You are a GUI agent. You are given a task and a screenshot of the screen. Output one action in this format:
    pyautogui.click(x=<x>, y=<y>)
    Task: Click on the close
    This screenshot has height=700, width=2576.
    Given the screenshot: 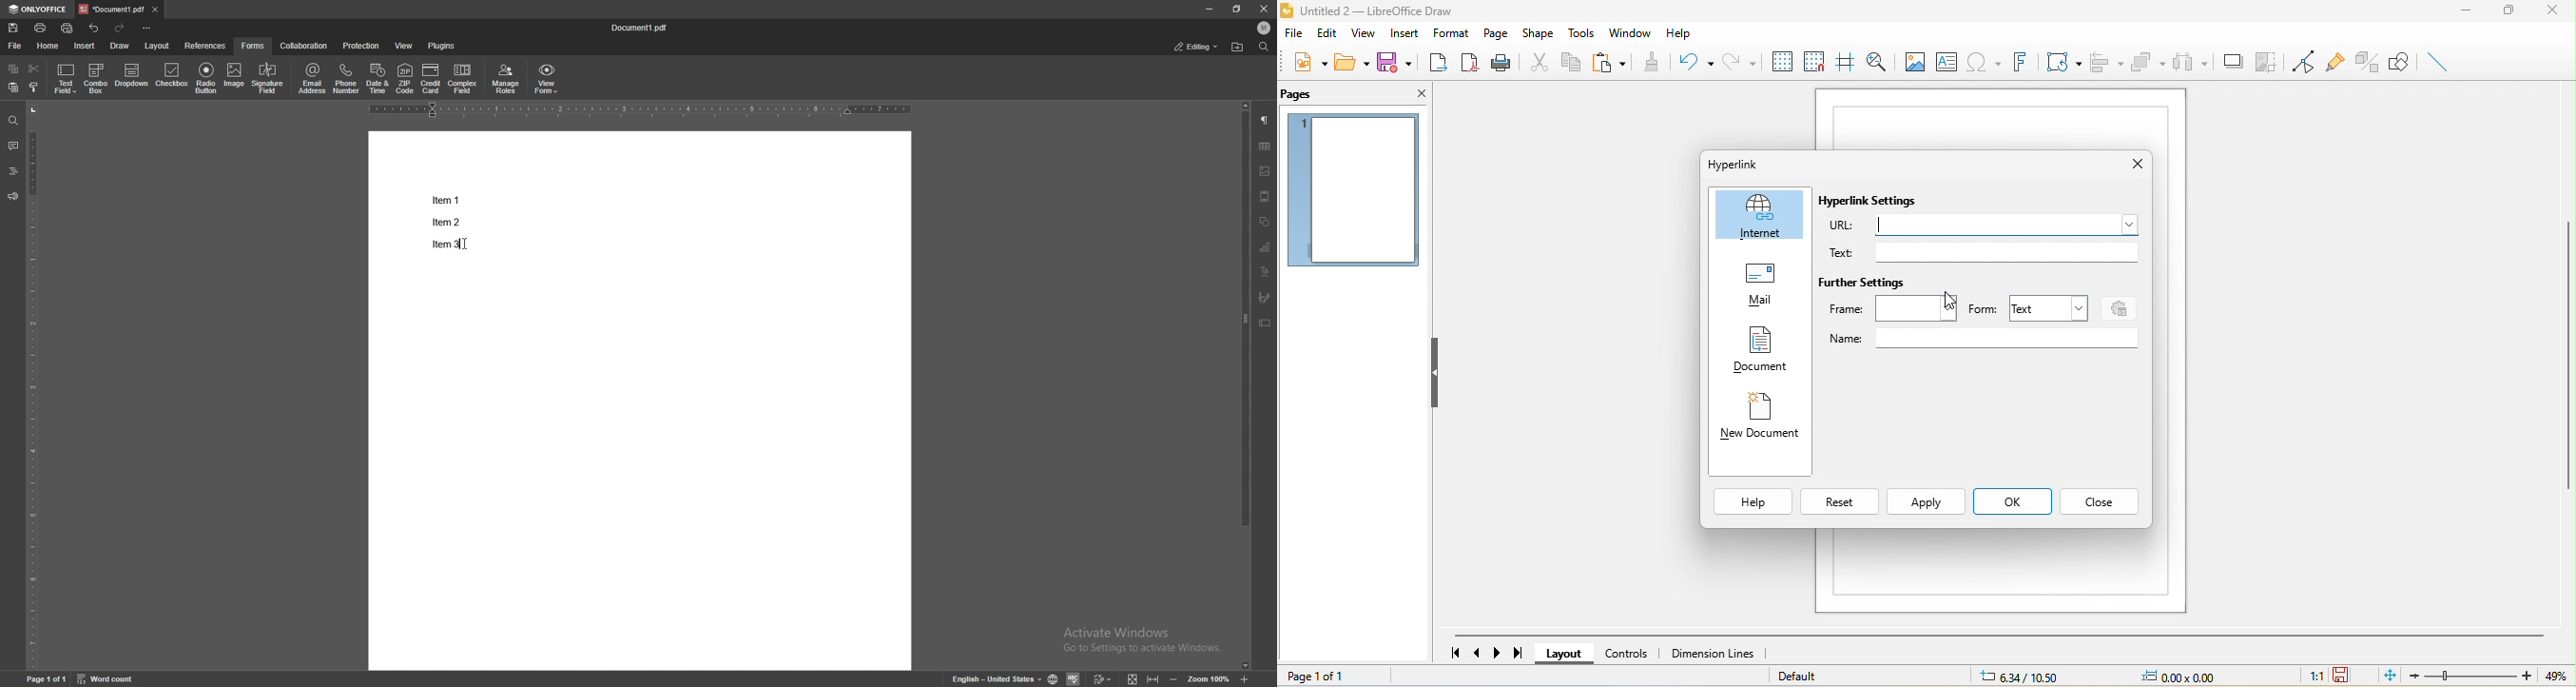 What is the action you would take?
    pyautogui.click(x=1263, y=9)
    